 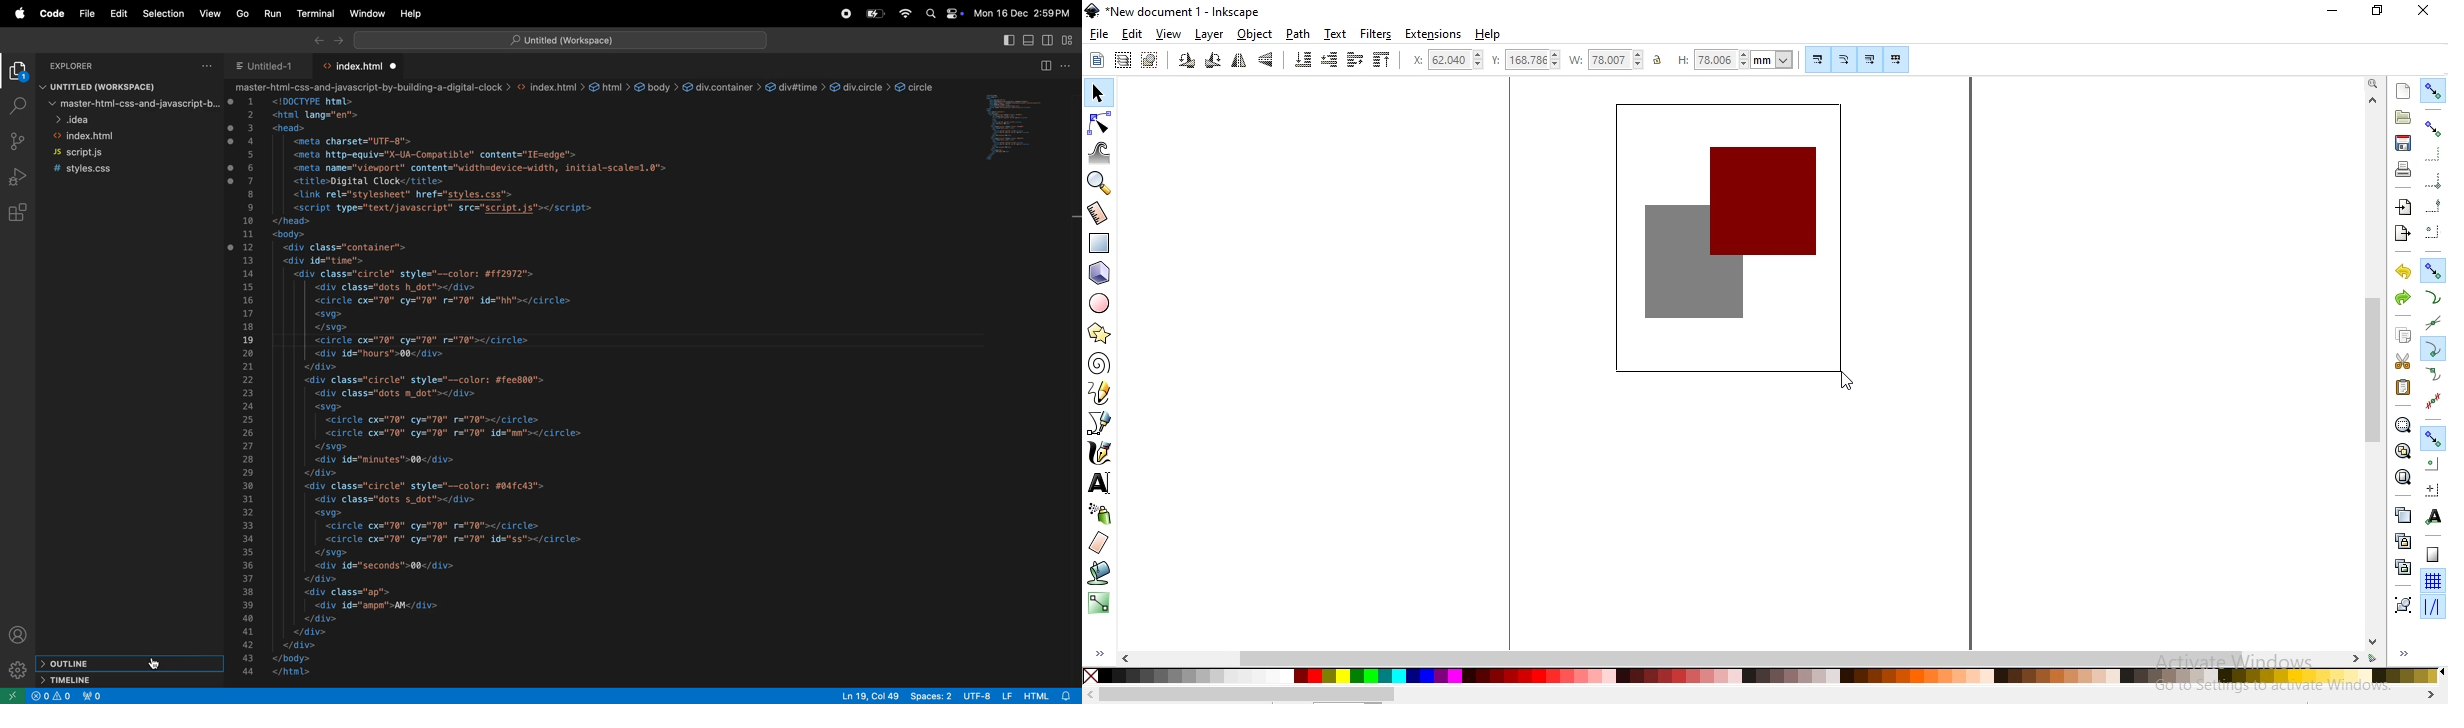 I want to click on copy, so click(x=2403, y=335).